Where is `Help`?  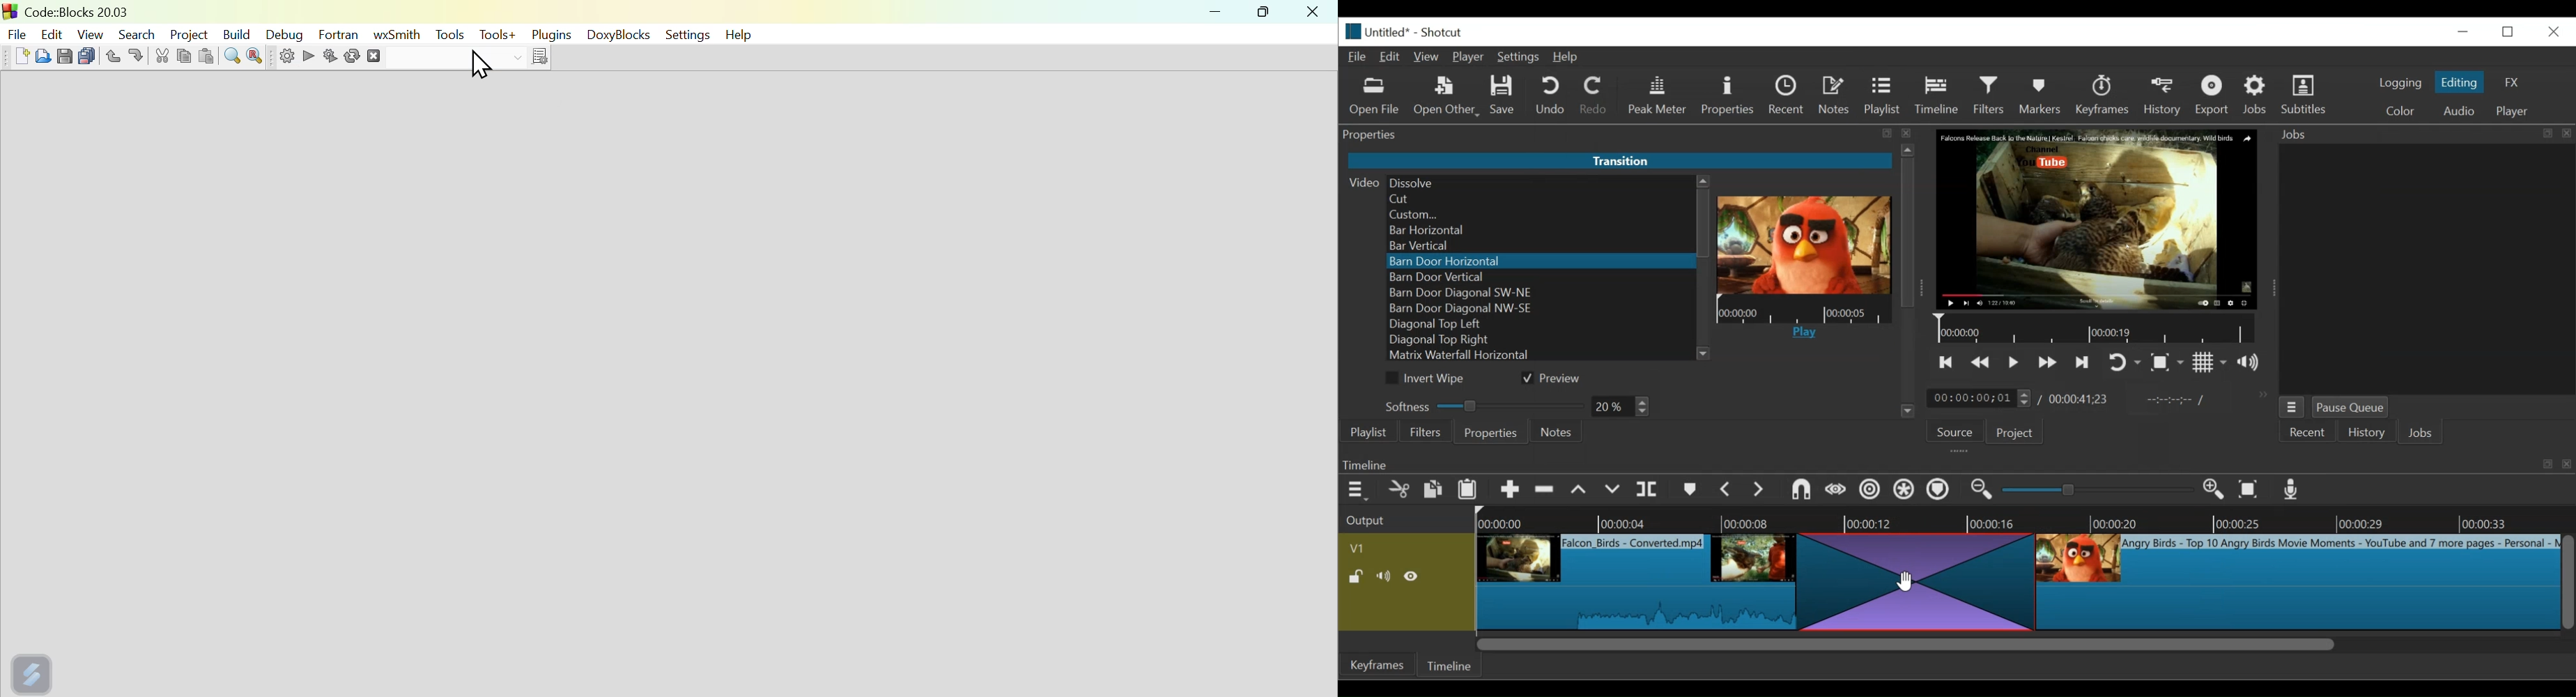 Help is located at coordinates (741, 34).